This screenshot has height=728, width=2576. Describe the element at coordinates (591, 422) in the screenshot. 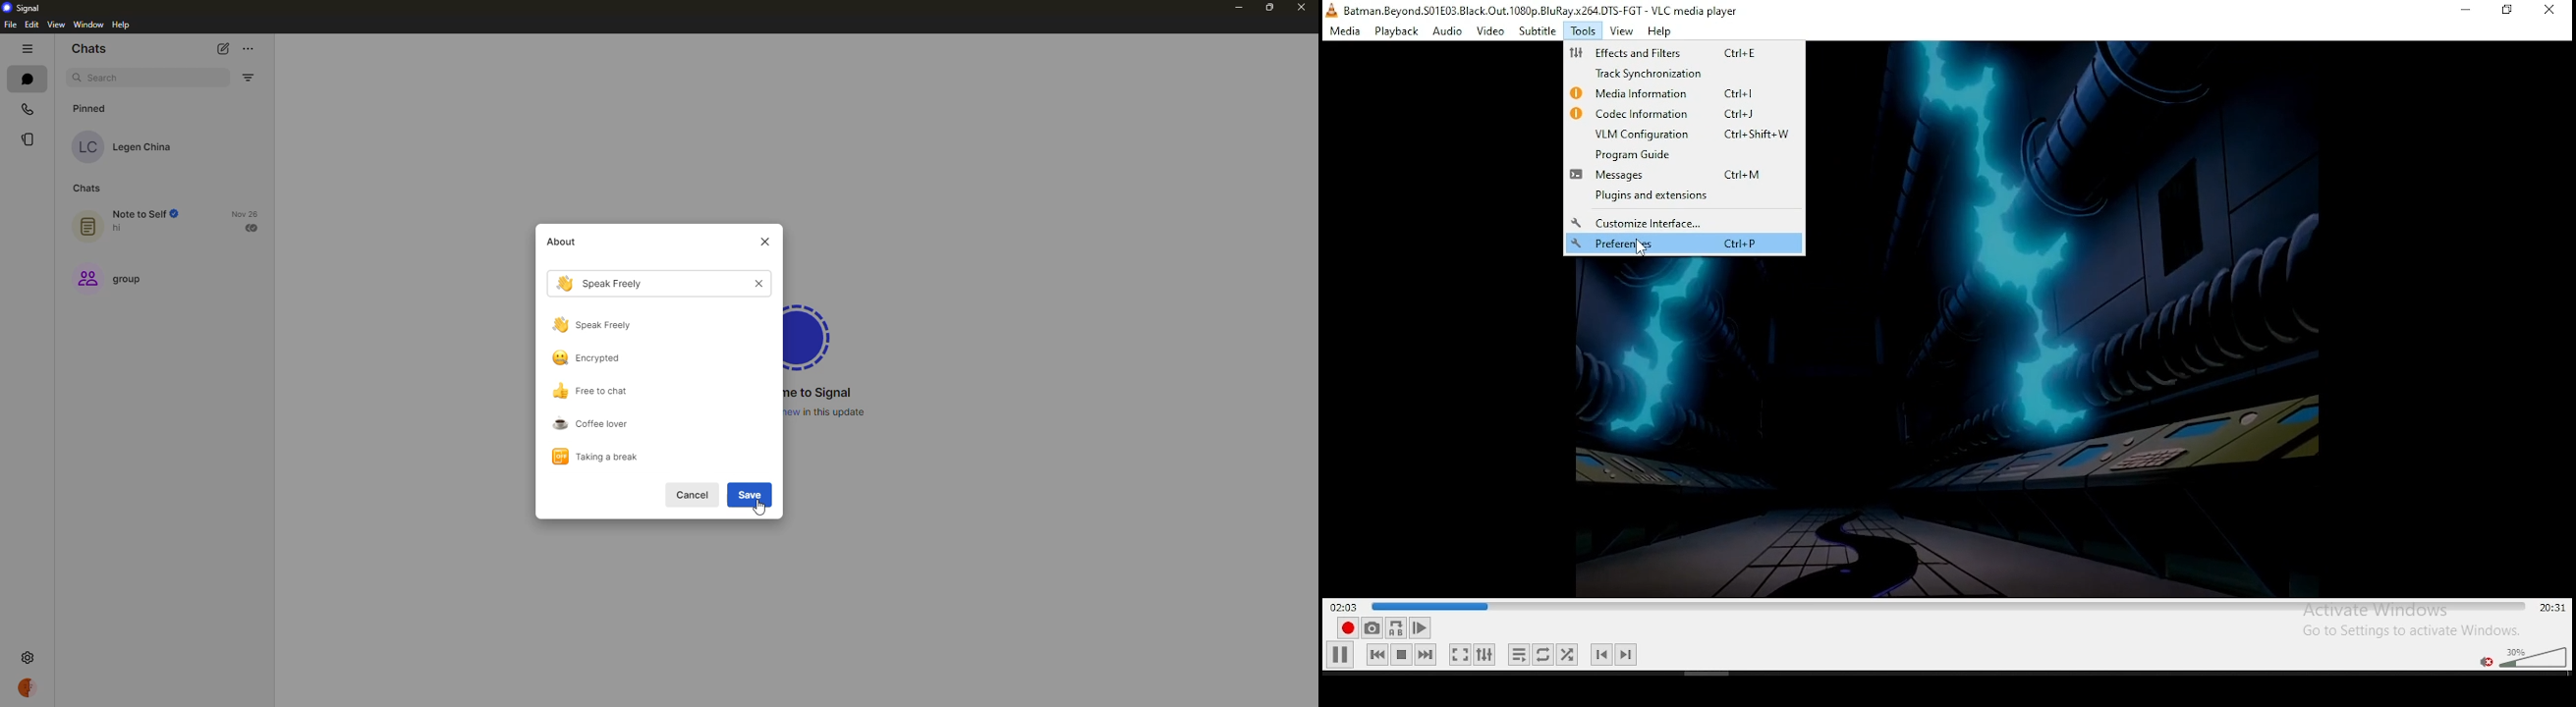

I see `coffee lover` at that location.